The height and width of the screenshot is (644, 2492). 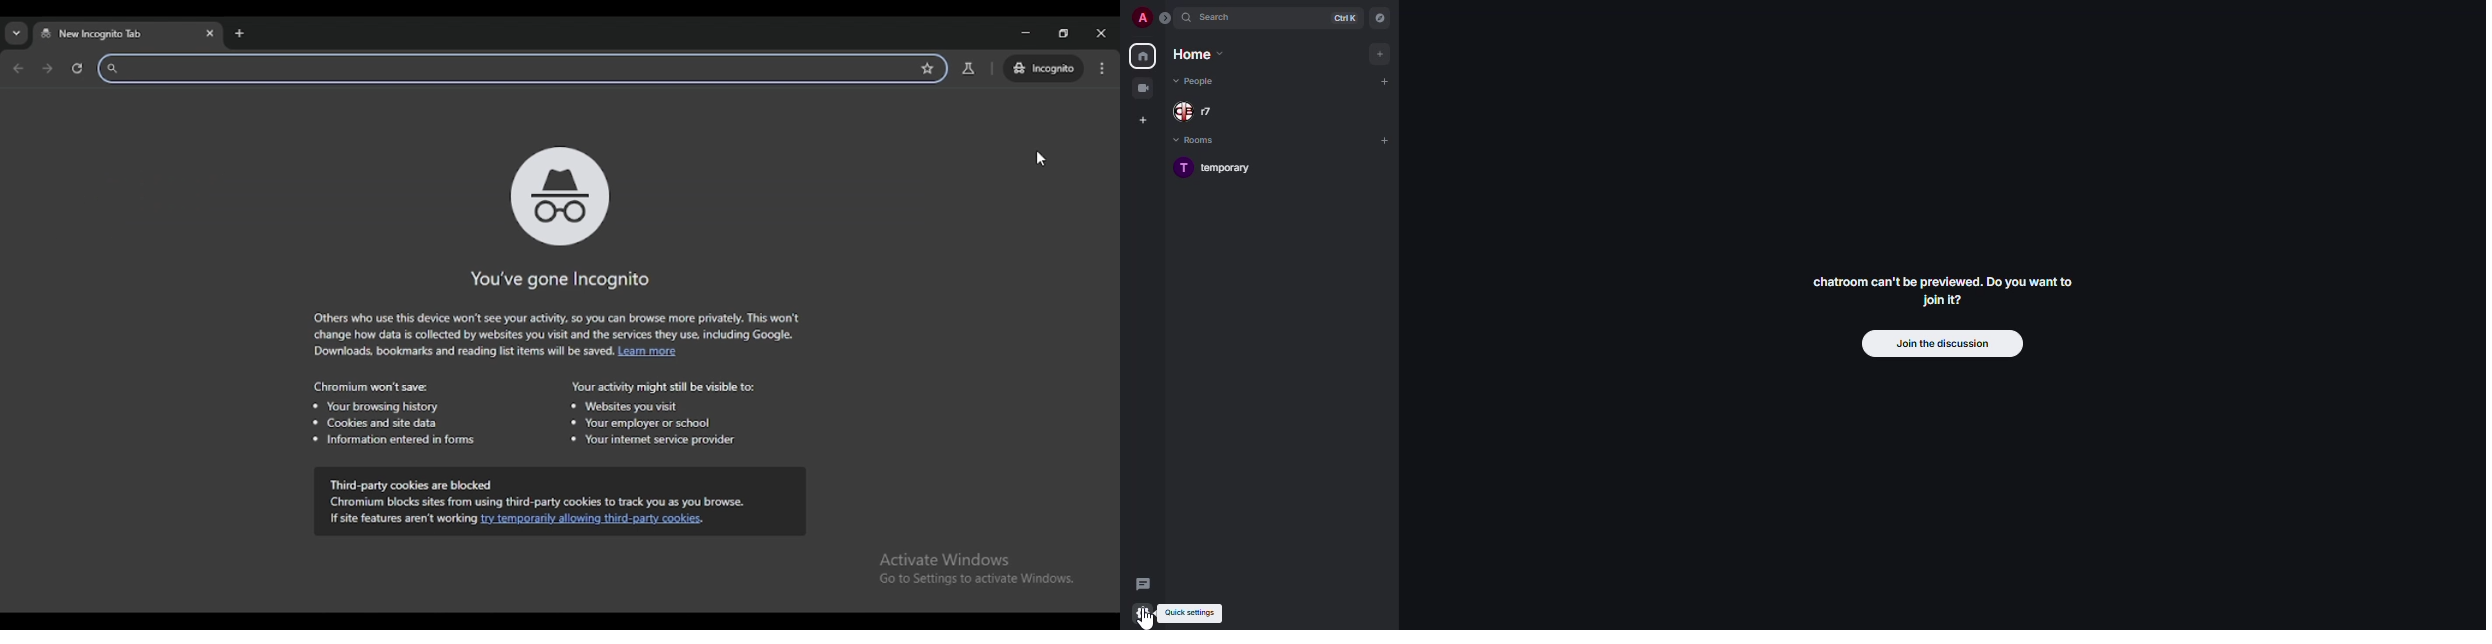 What do you see at coordinates (557, 336) in the screenshot?
I see `incognito mode information` at bounding box center [557, 336].